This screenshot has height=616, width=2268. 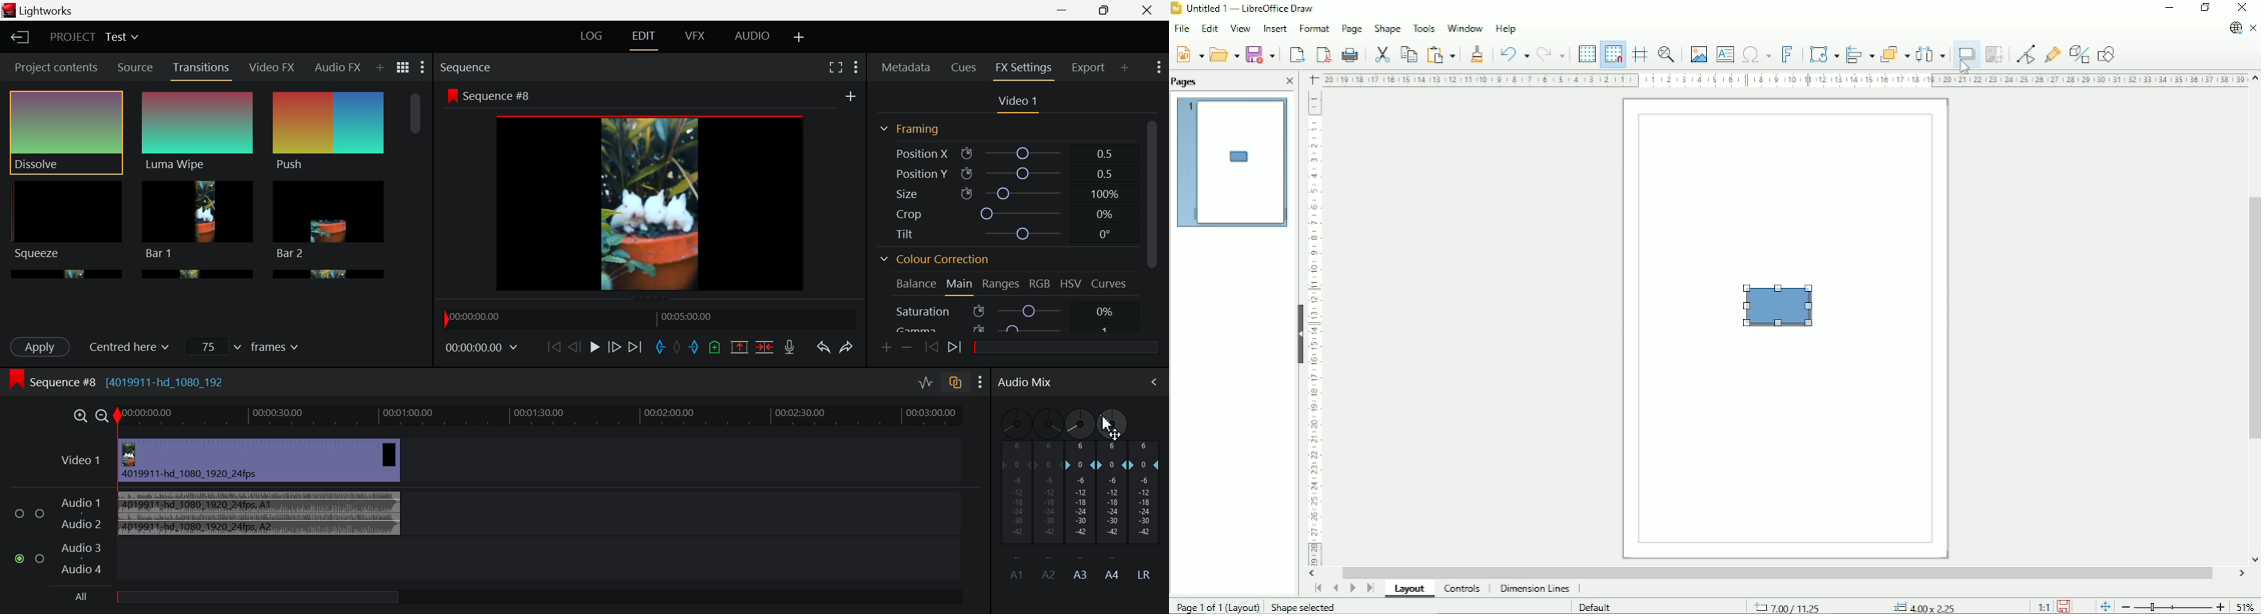 I want to click on Scaling factor (1:1), so click(x=2039, y=606).